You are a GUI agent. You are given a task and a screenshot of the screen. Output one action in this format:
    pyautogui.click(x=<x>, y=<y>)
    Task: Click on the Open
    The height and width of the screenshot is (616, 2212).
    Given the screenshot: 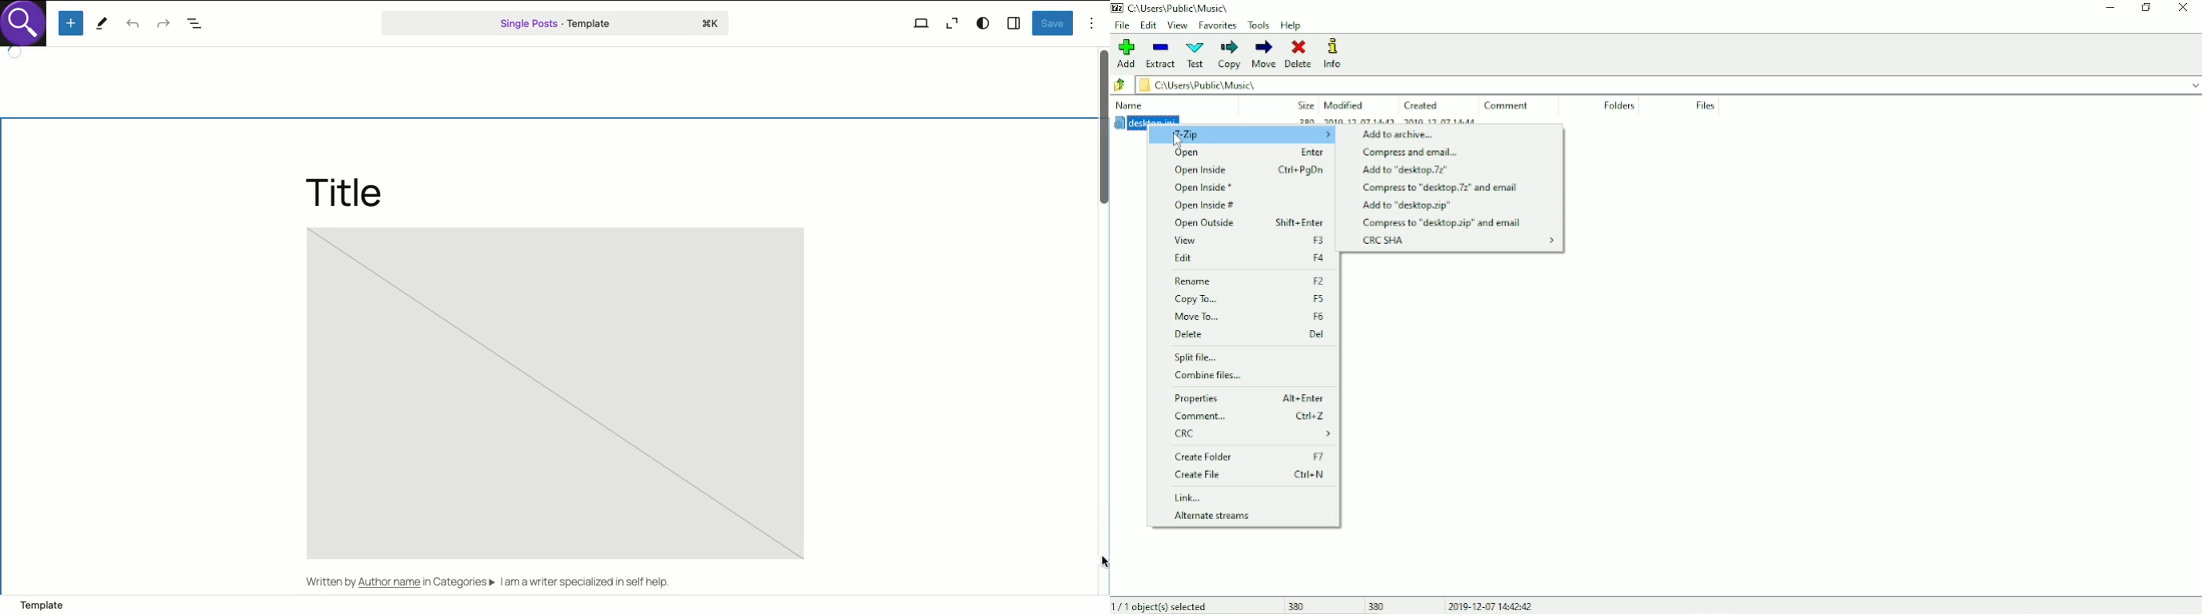 What is the action you would take?
    pyautogui.click(x=1242, y=153)
    